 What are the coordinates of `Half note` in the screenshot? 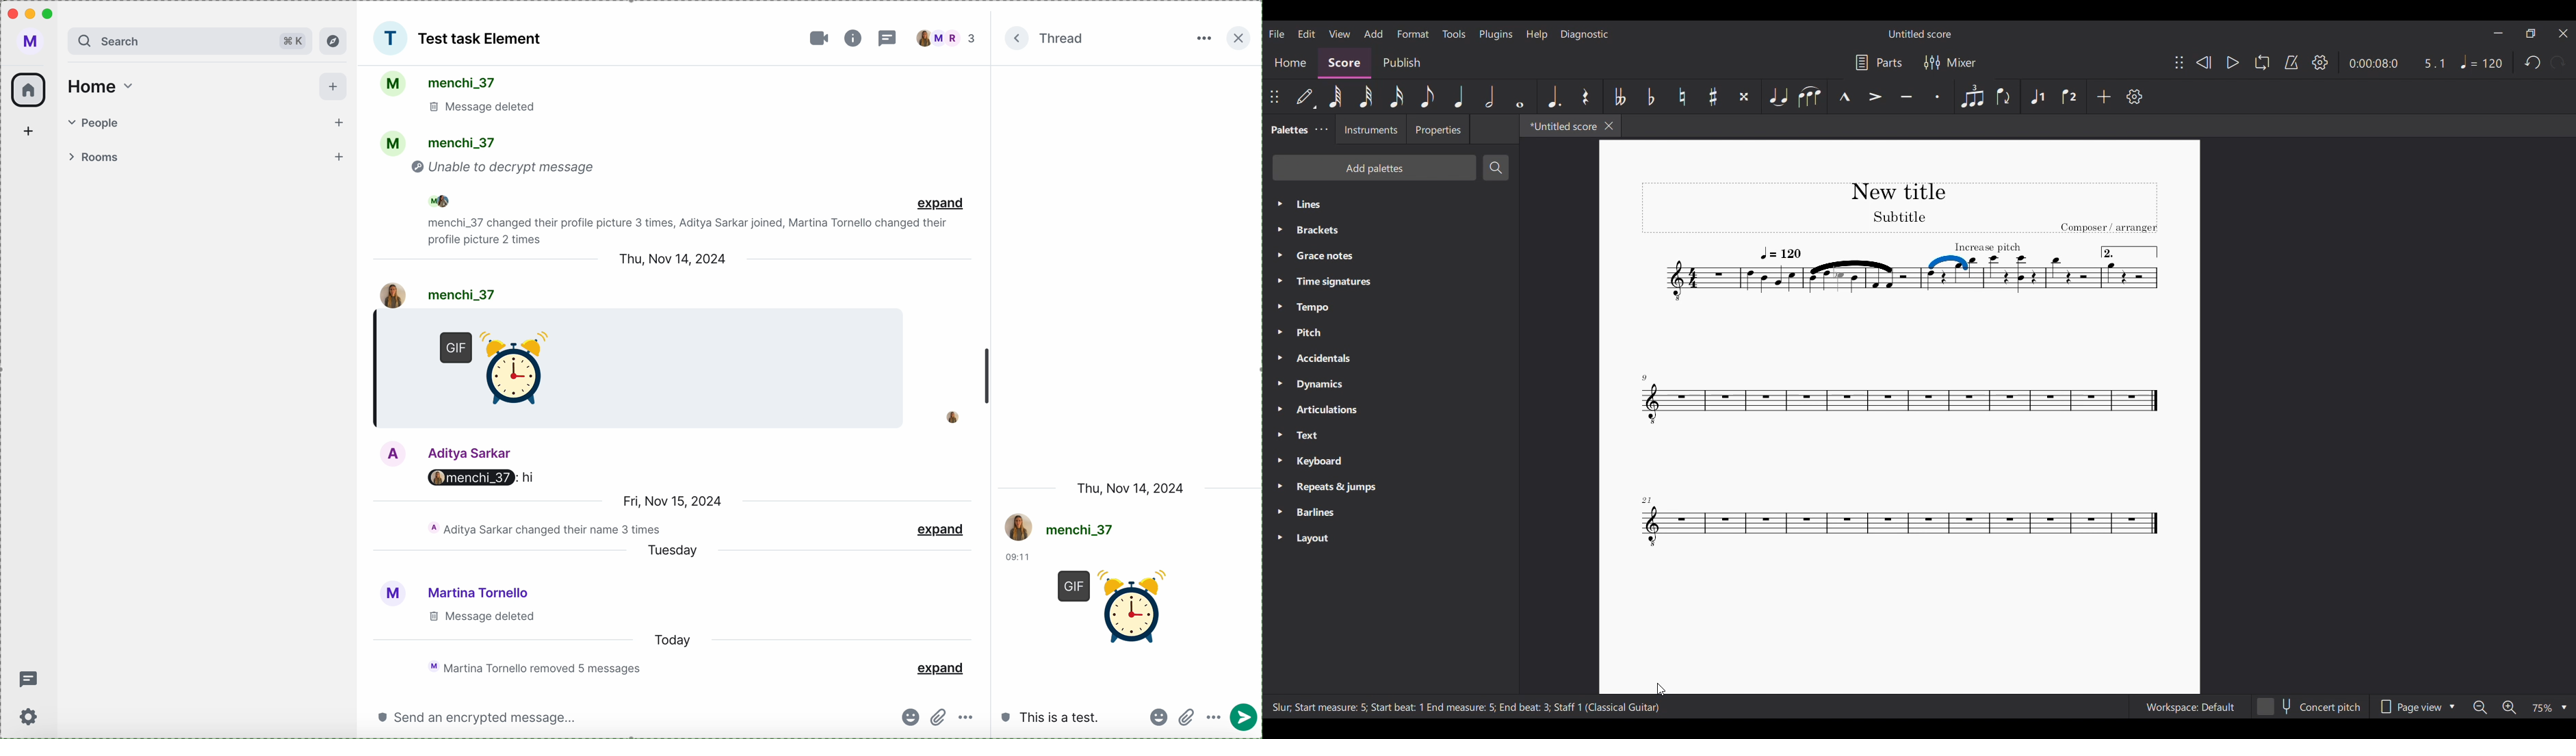 It's located at (1488, 96).